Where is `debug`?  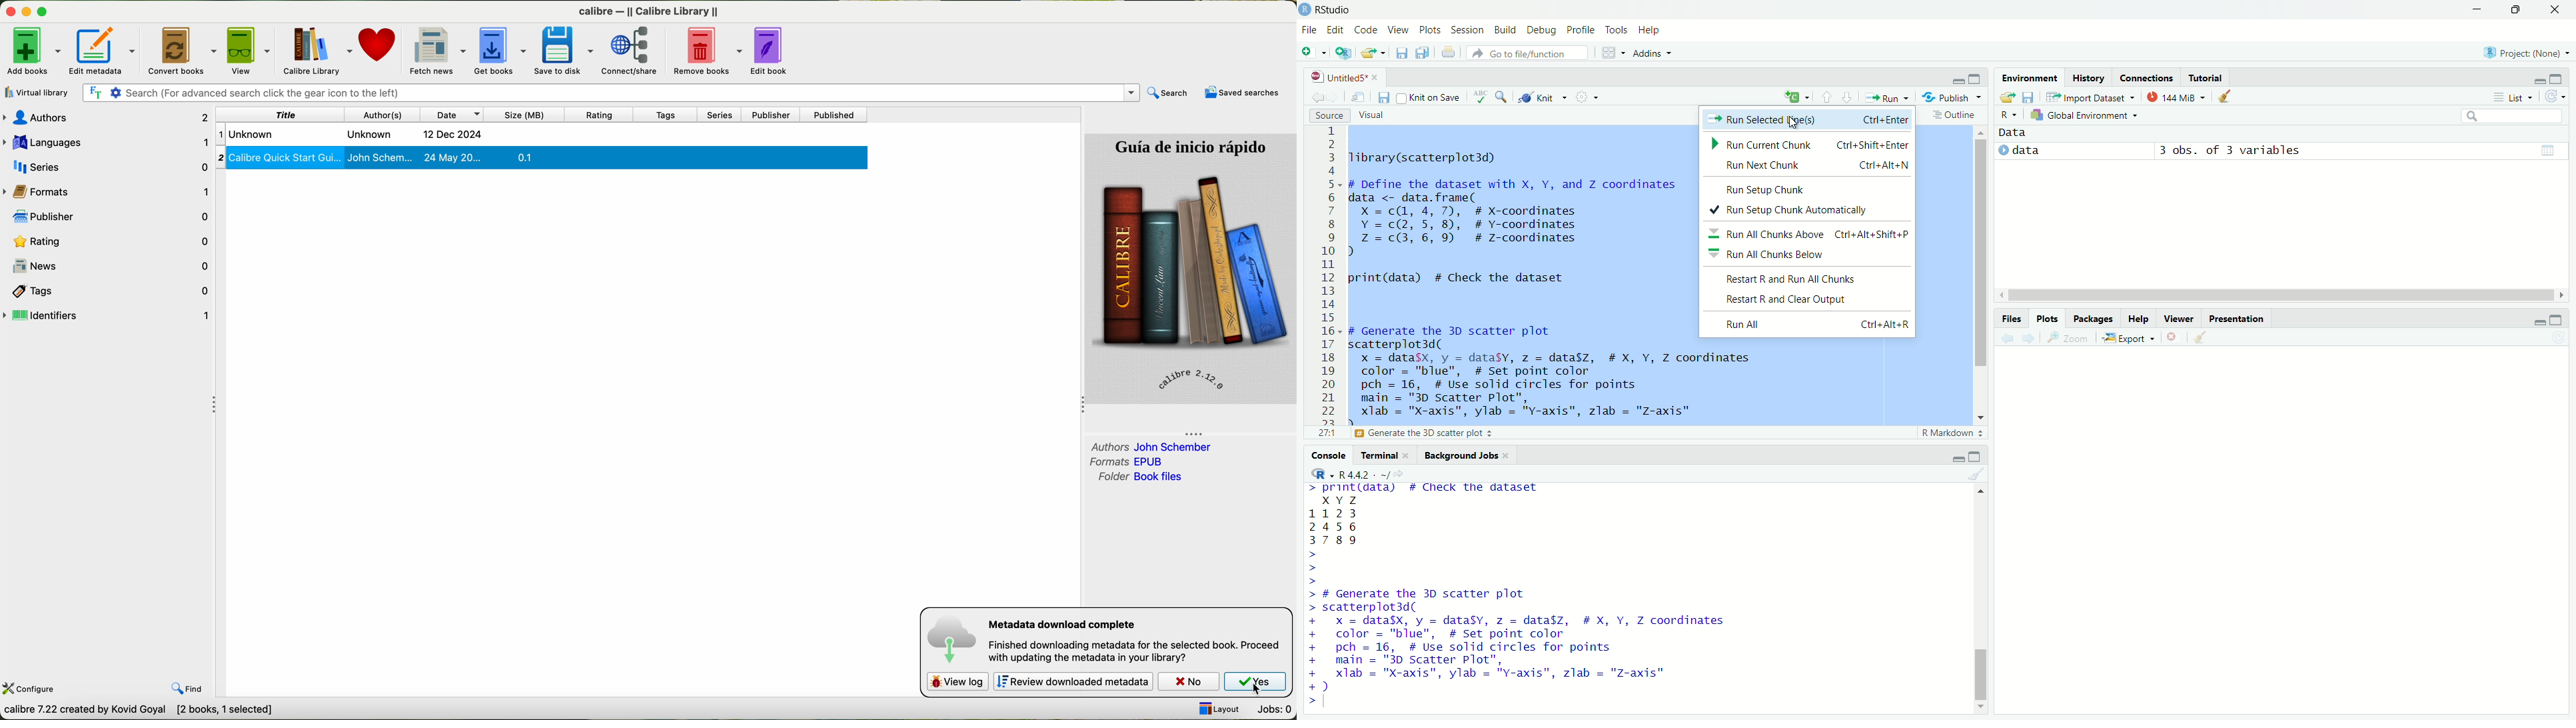 debug is located at coordinates (1543, 31).